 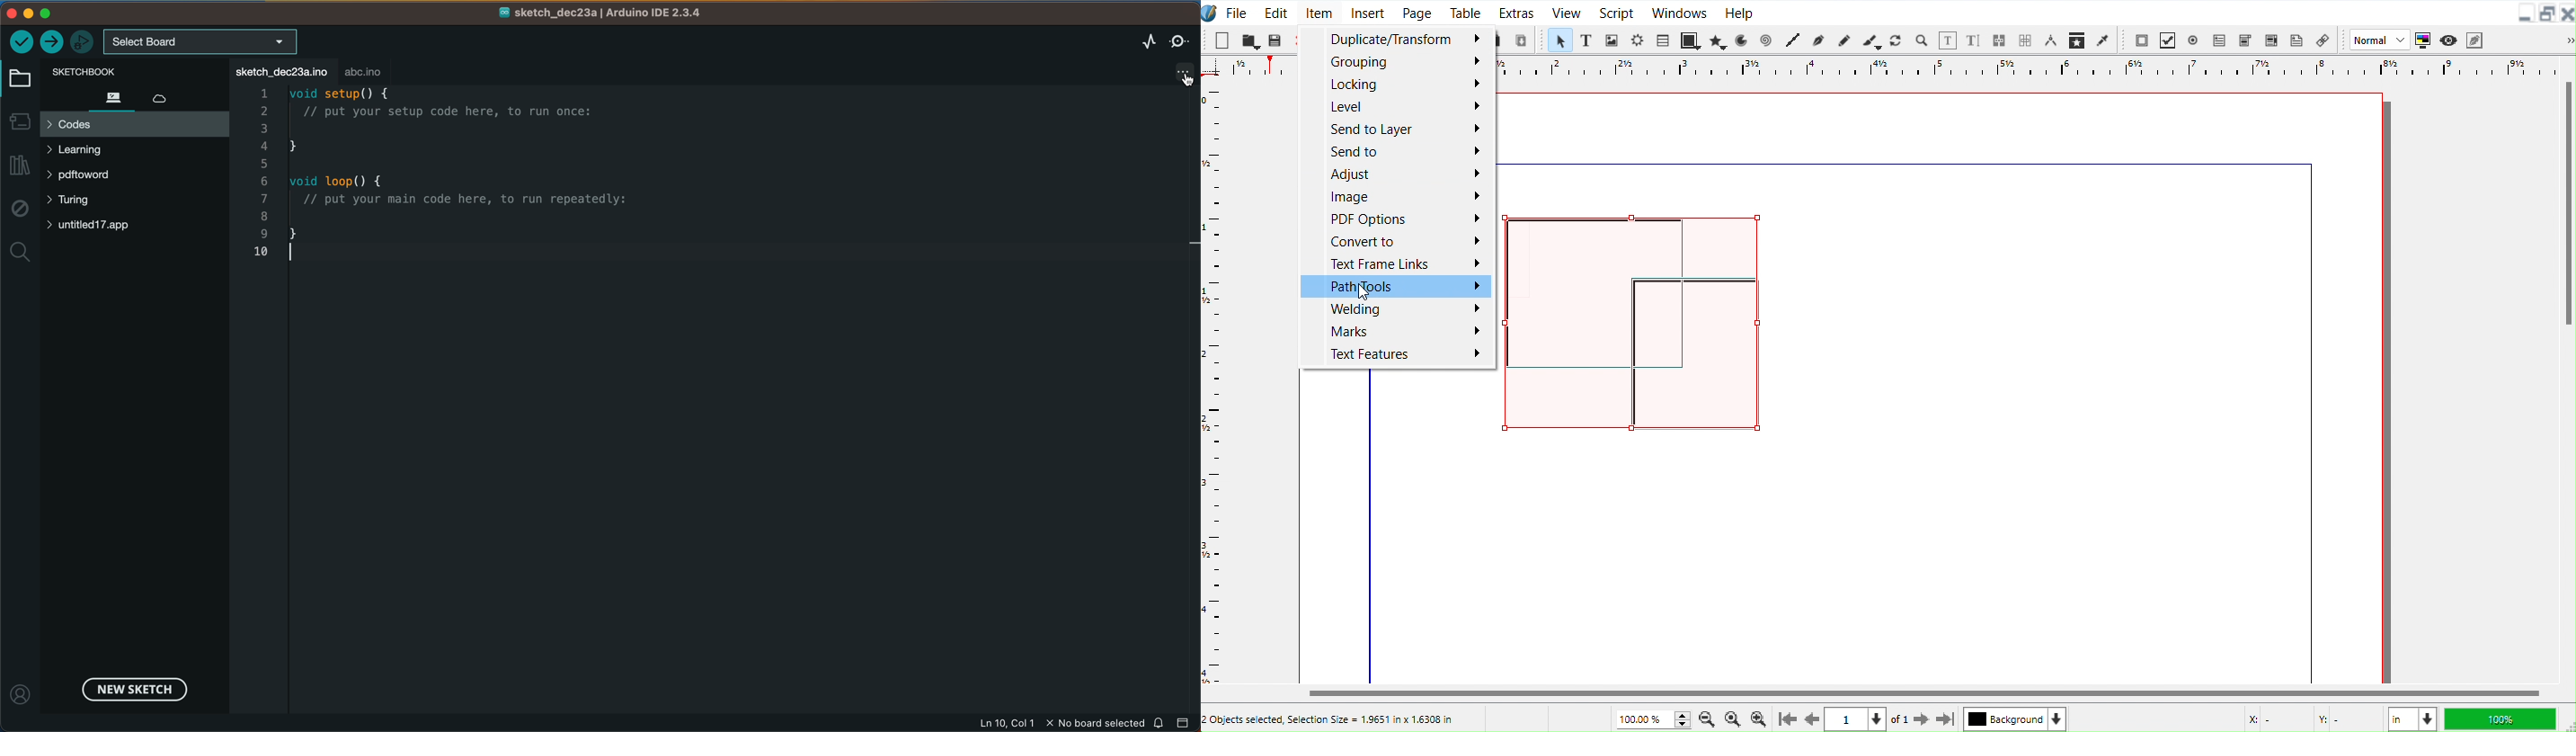 What do you see at coordinates (2015, 719) in the screenshot?
I see `Select current layer` at bounding box center [2015, 719].